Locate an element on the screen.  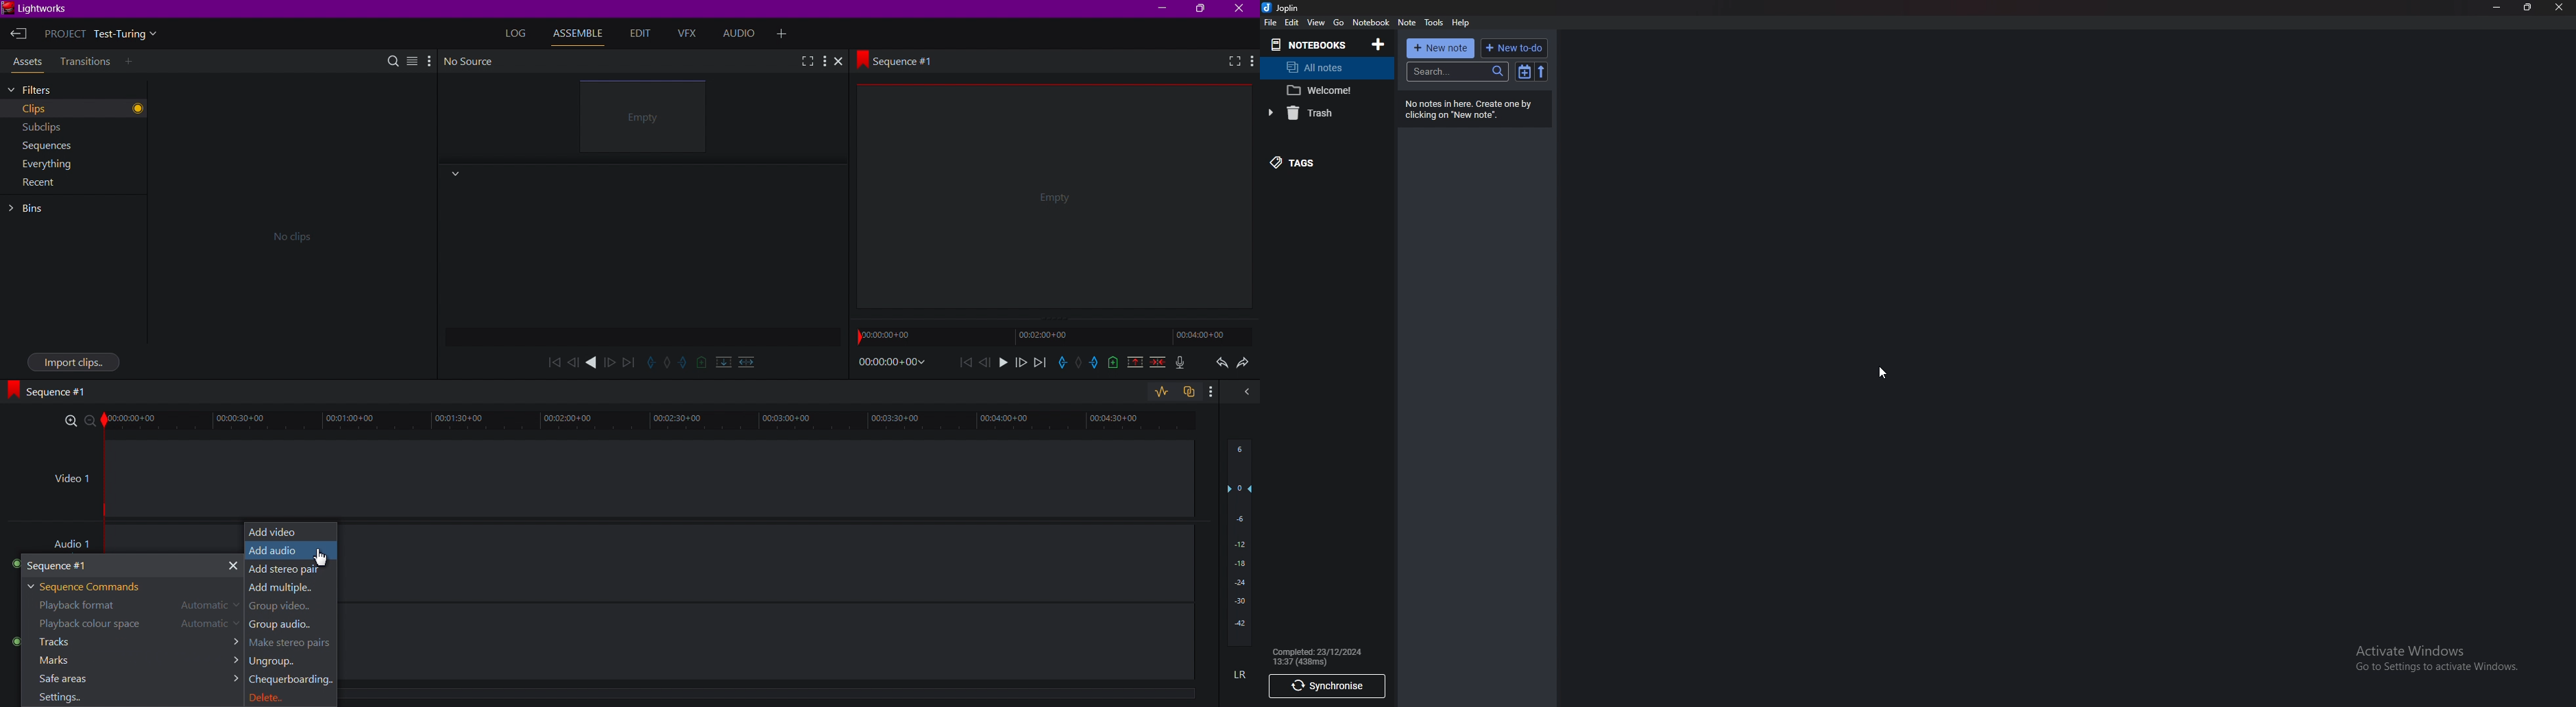
Sequence Commands is located at coordinates (91, 586).